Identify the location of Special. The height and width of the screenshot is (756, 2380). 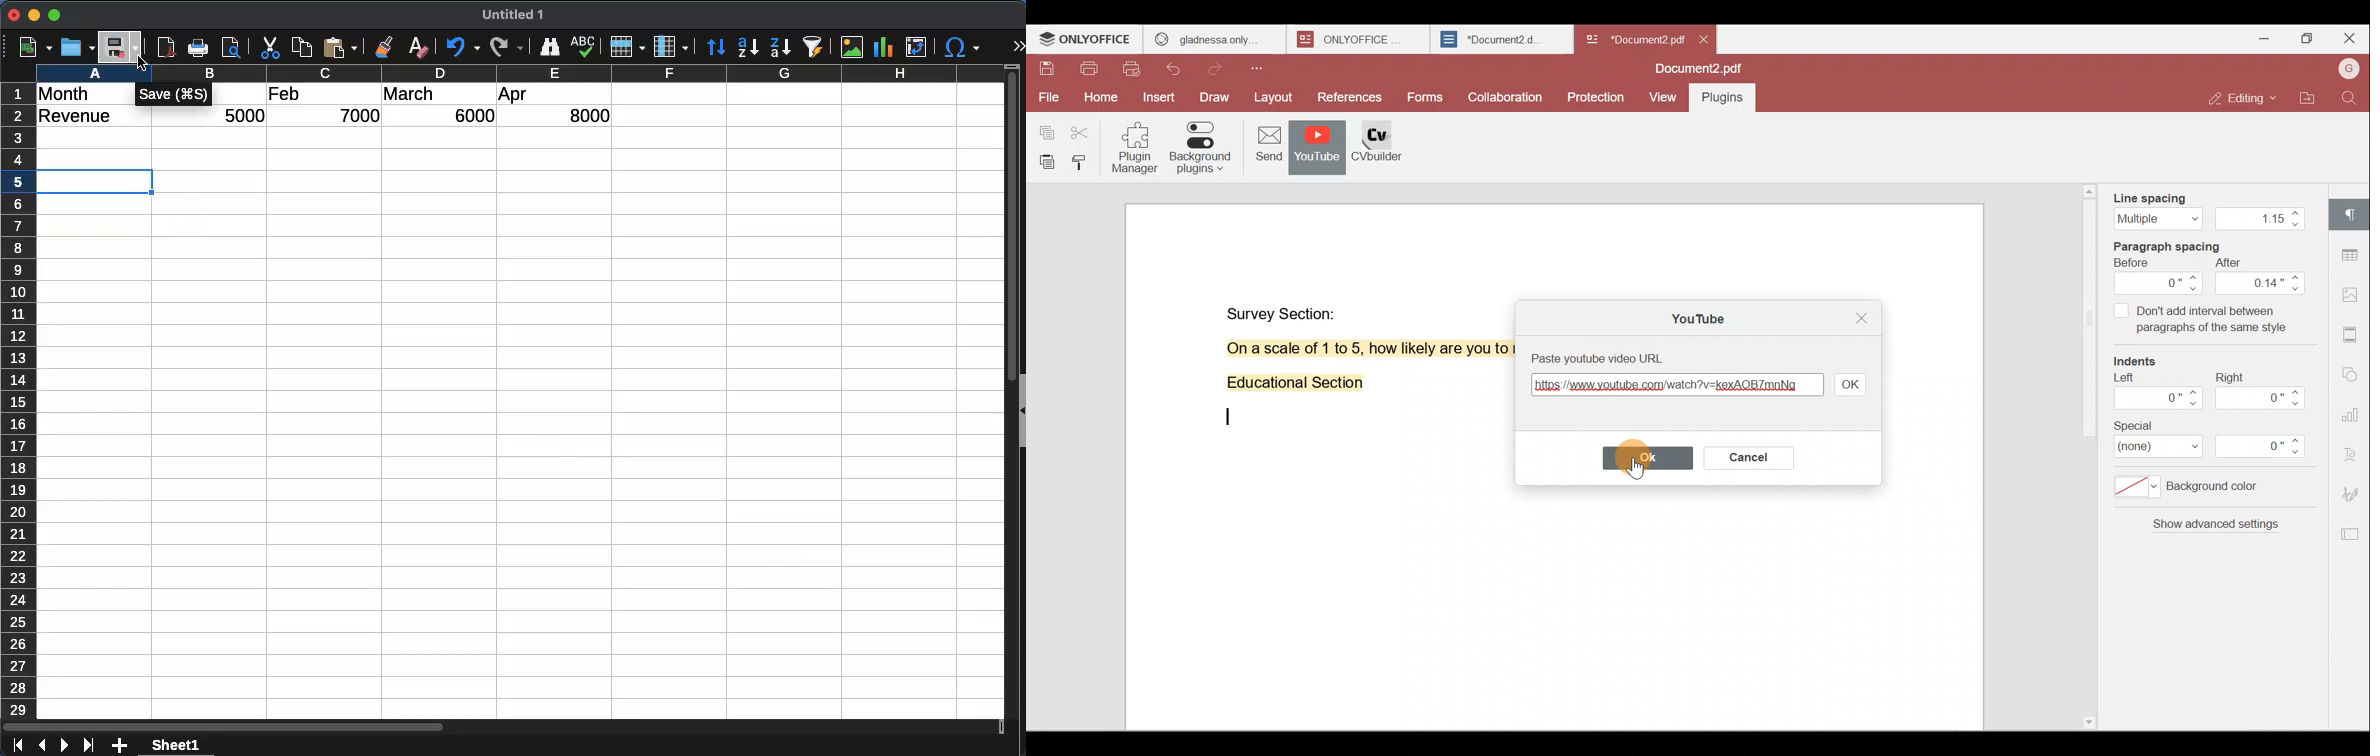
(2219, 440).